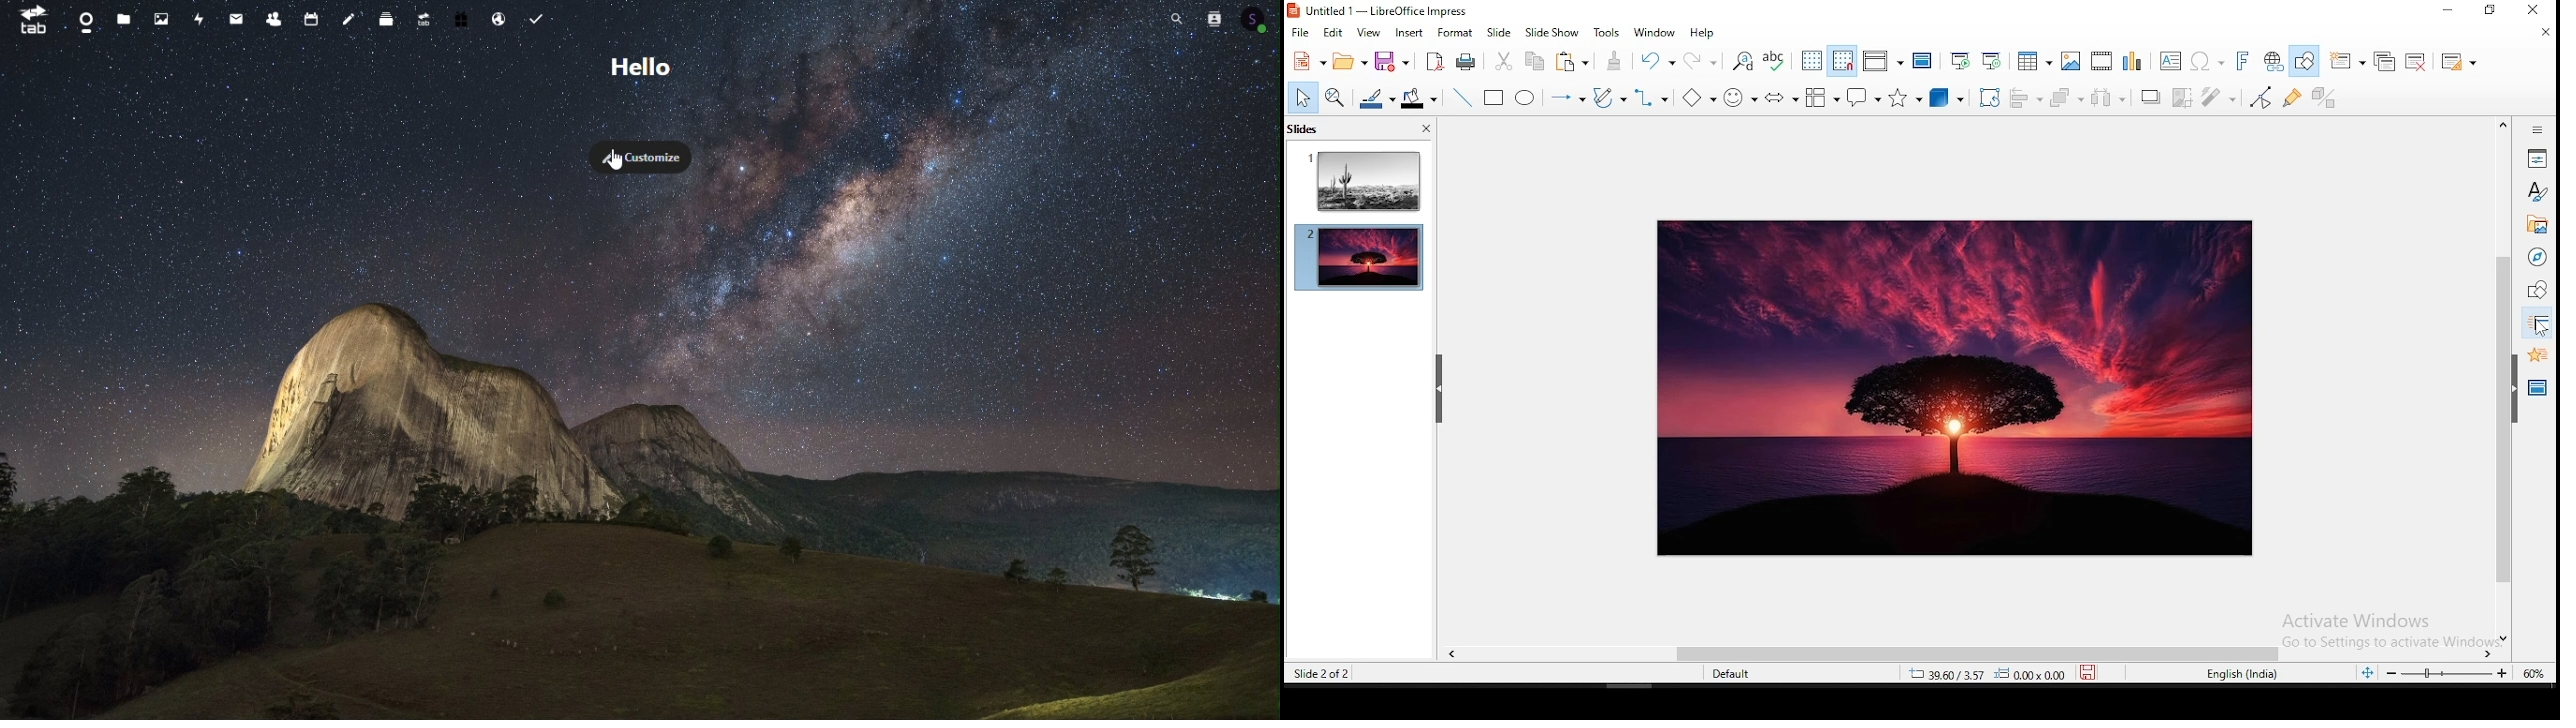 Image resolution: width=2576 pixels, height=728 pixels. I want to click on charts, so click(2136, 61).